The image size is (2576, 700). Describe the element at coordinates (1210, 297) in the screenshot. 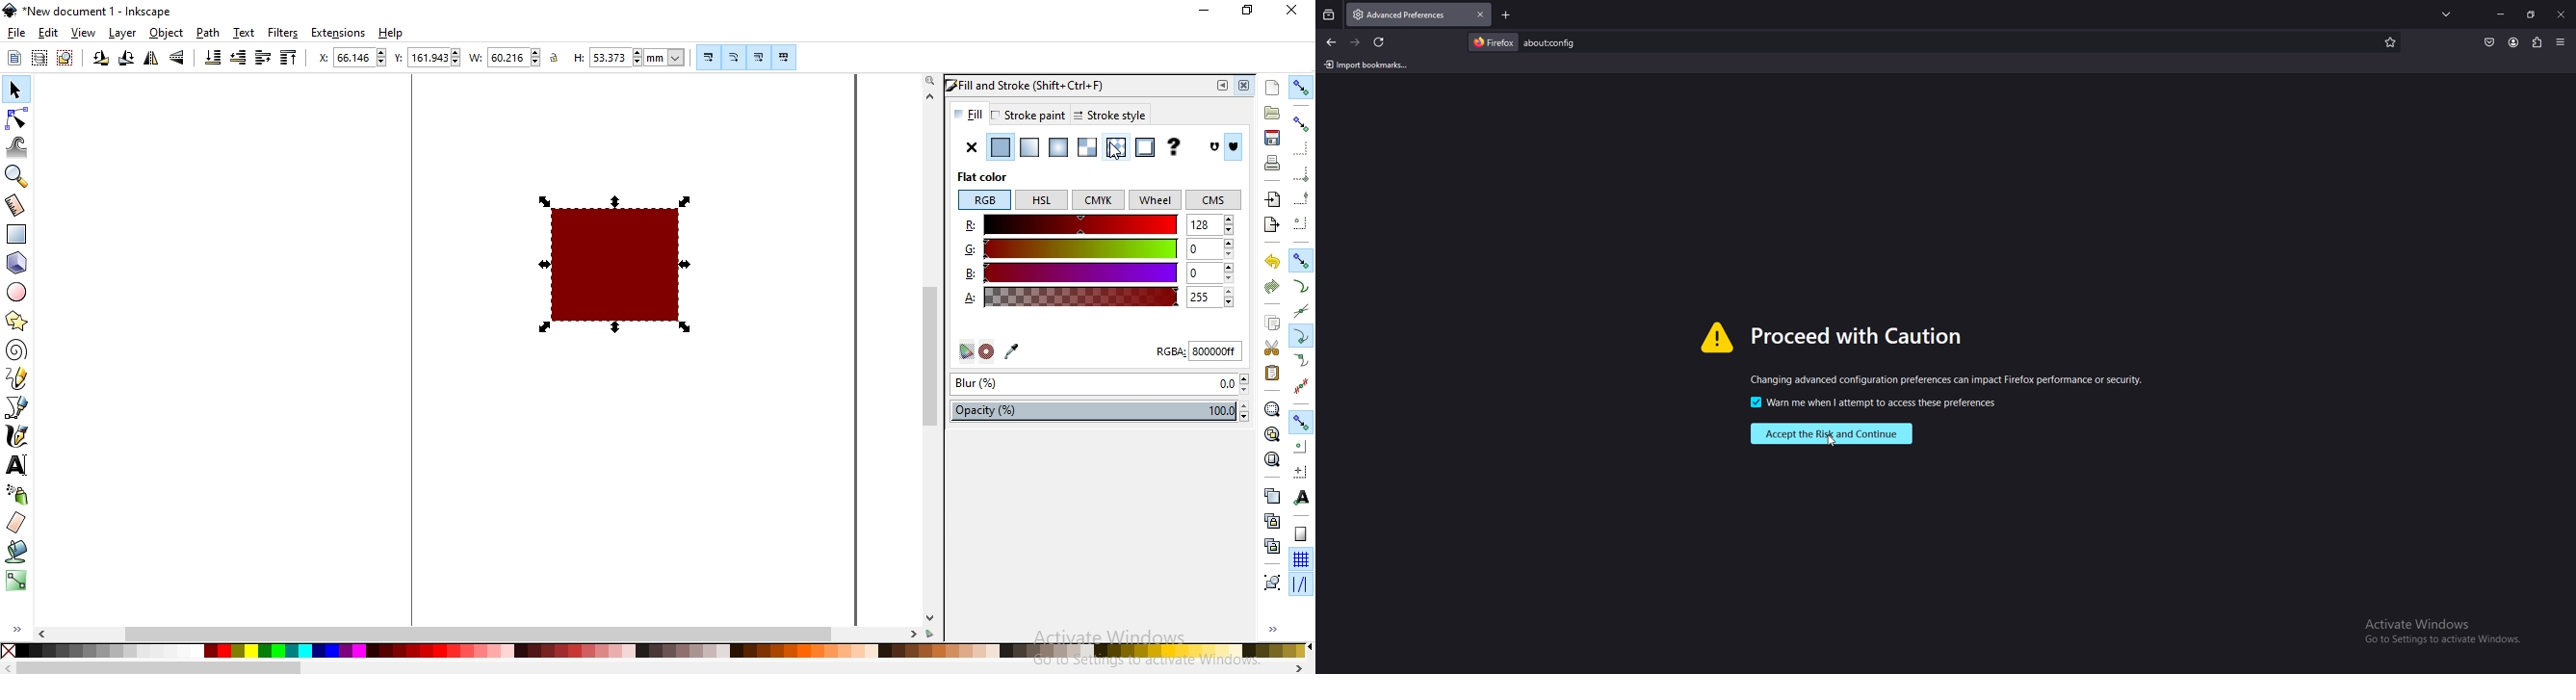

I see `255` at that location.